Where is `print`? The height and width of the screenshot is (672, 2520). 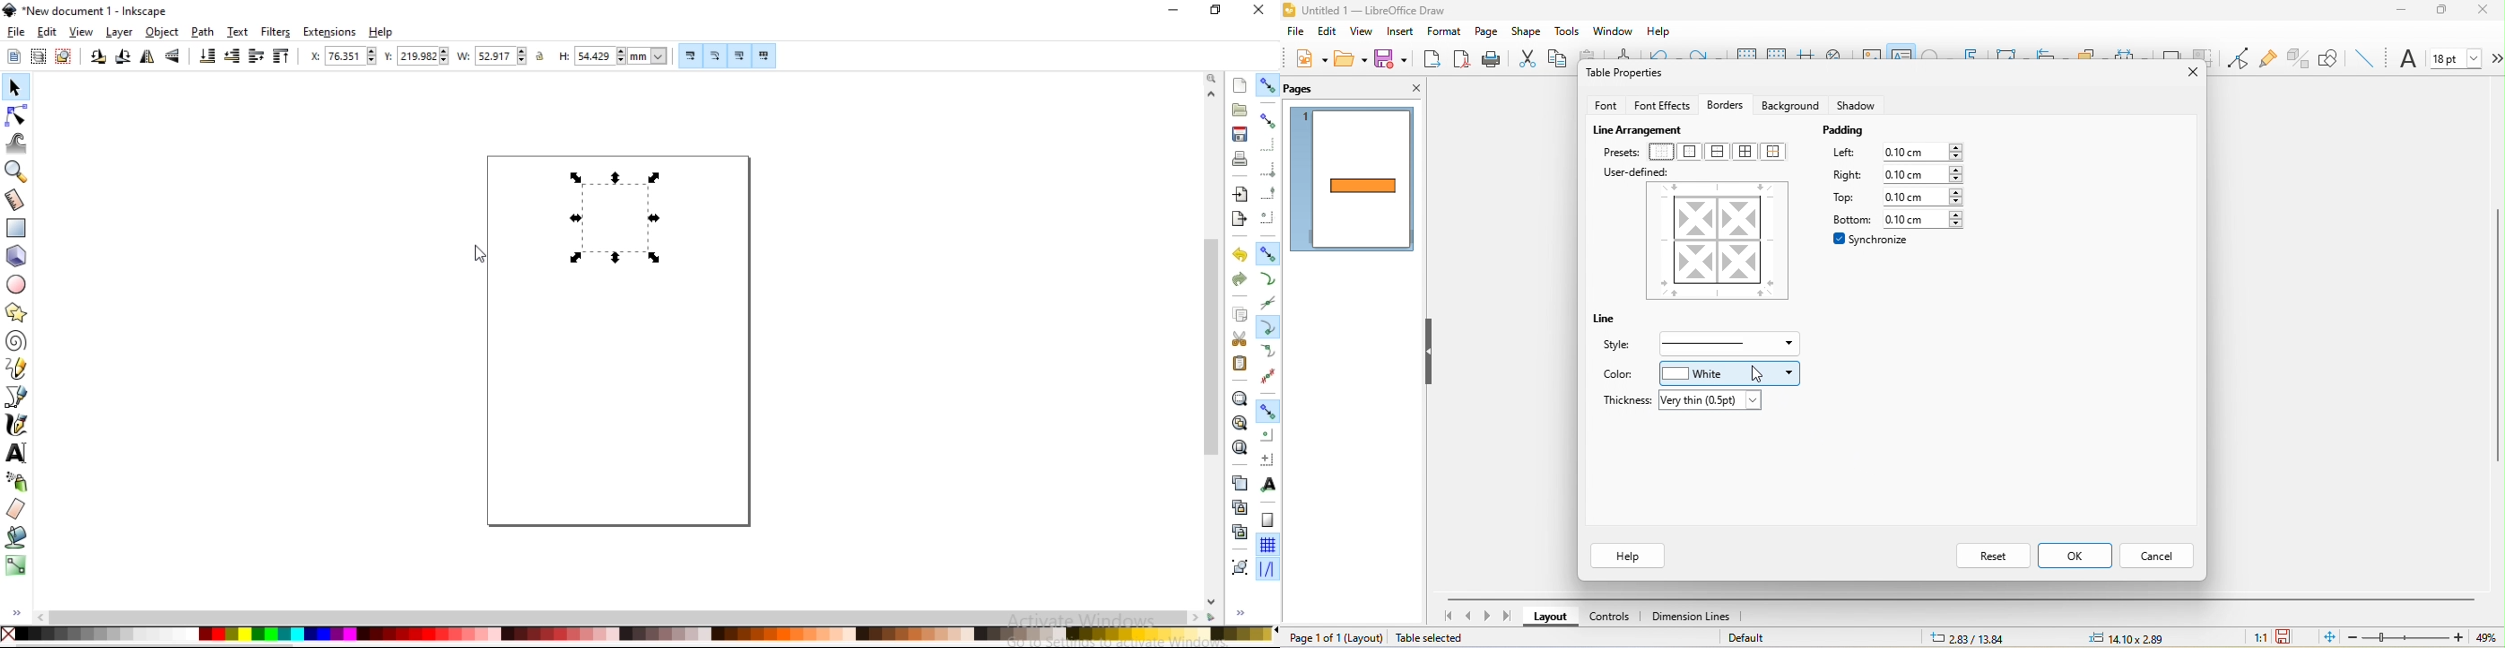
print is located at coordinates (1490, 57).